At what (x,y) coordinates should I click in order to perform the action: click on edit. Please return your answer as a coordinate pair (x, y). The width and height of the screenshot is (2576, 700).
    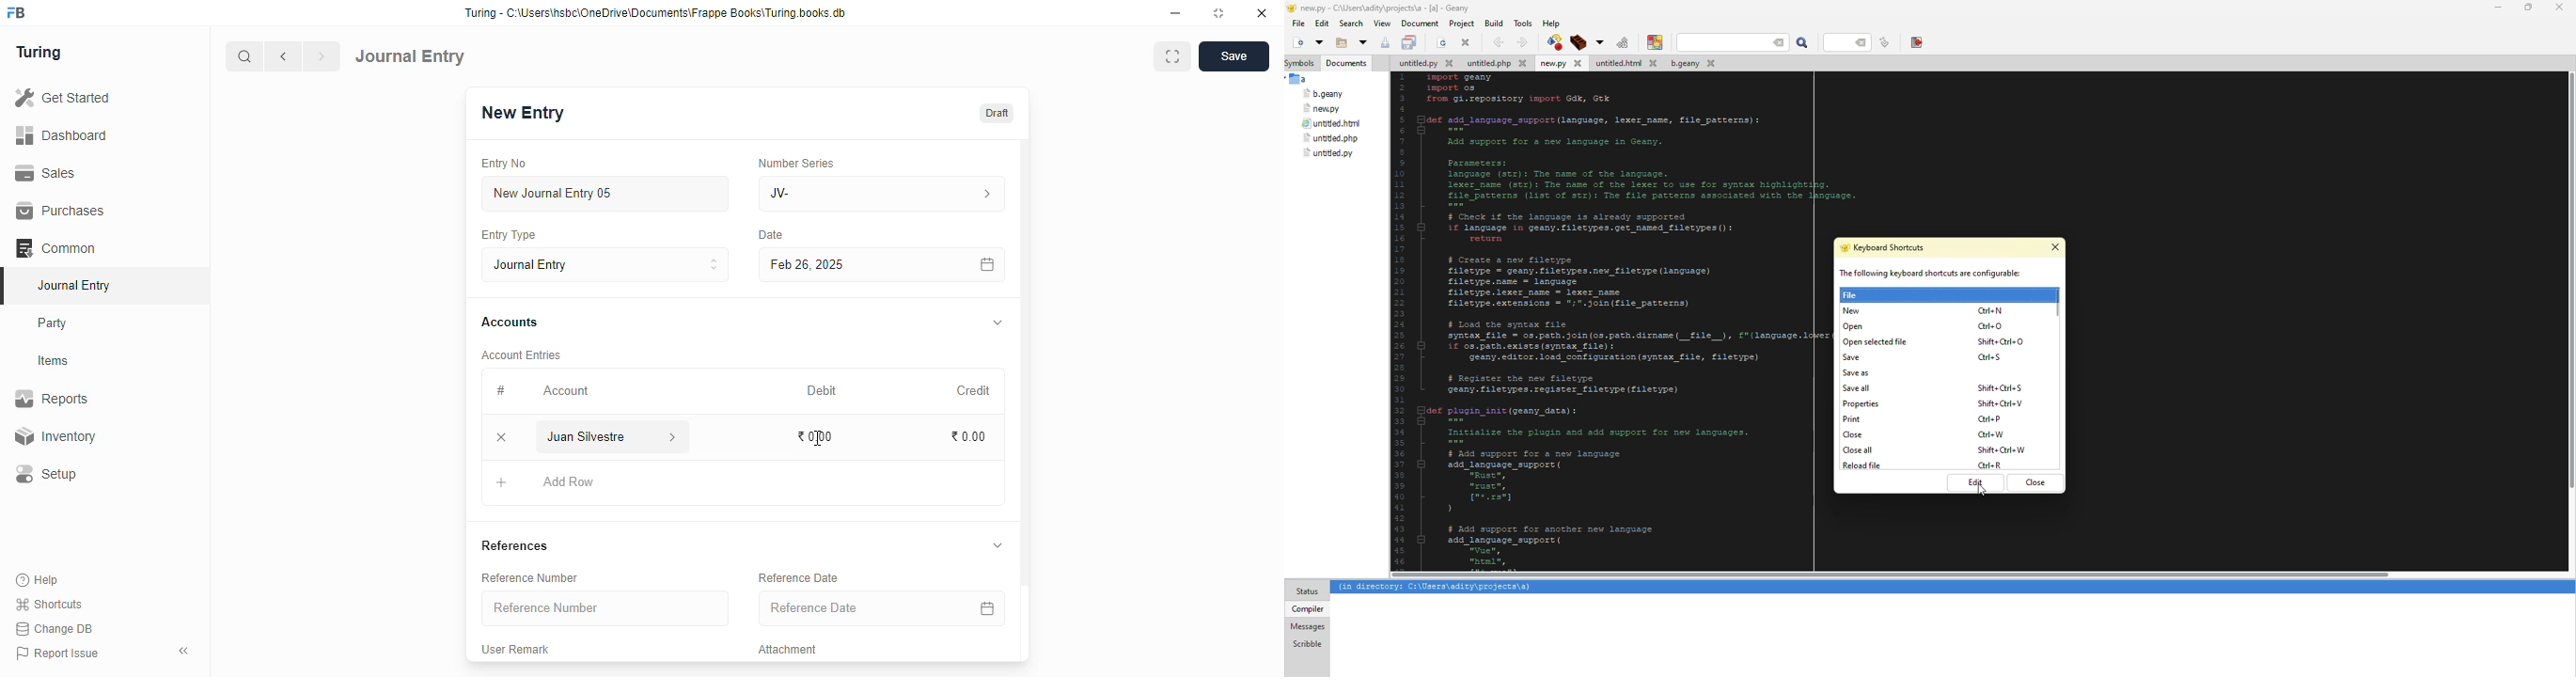
    Looking at the image, I should click on (1322, 24).